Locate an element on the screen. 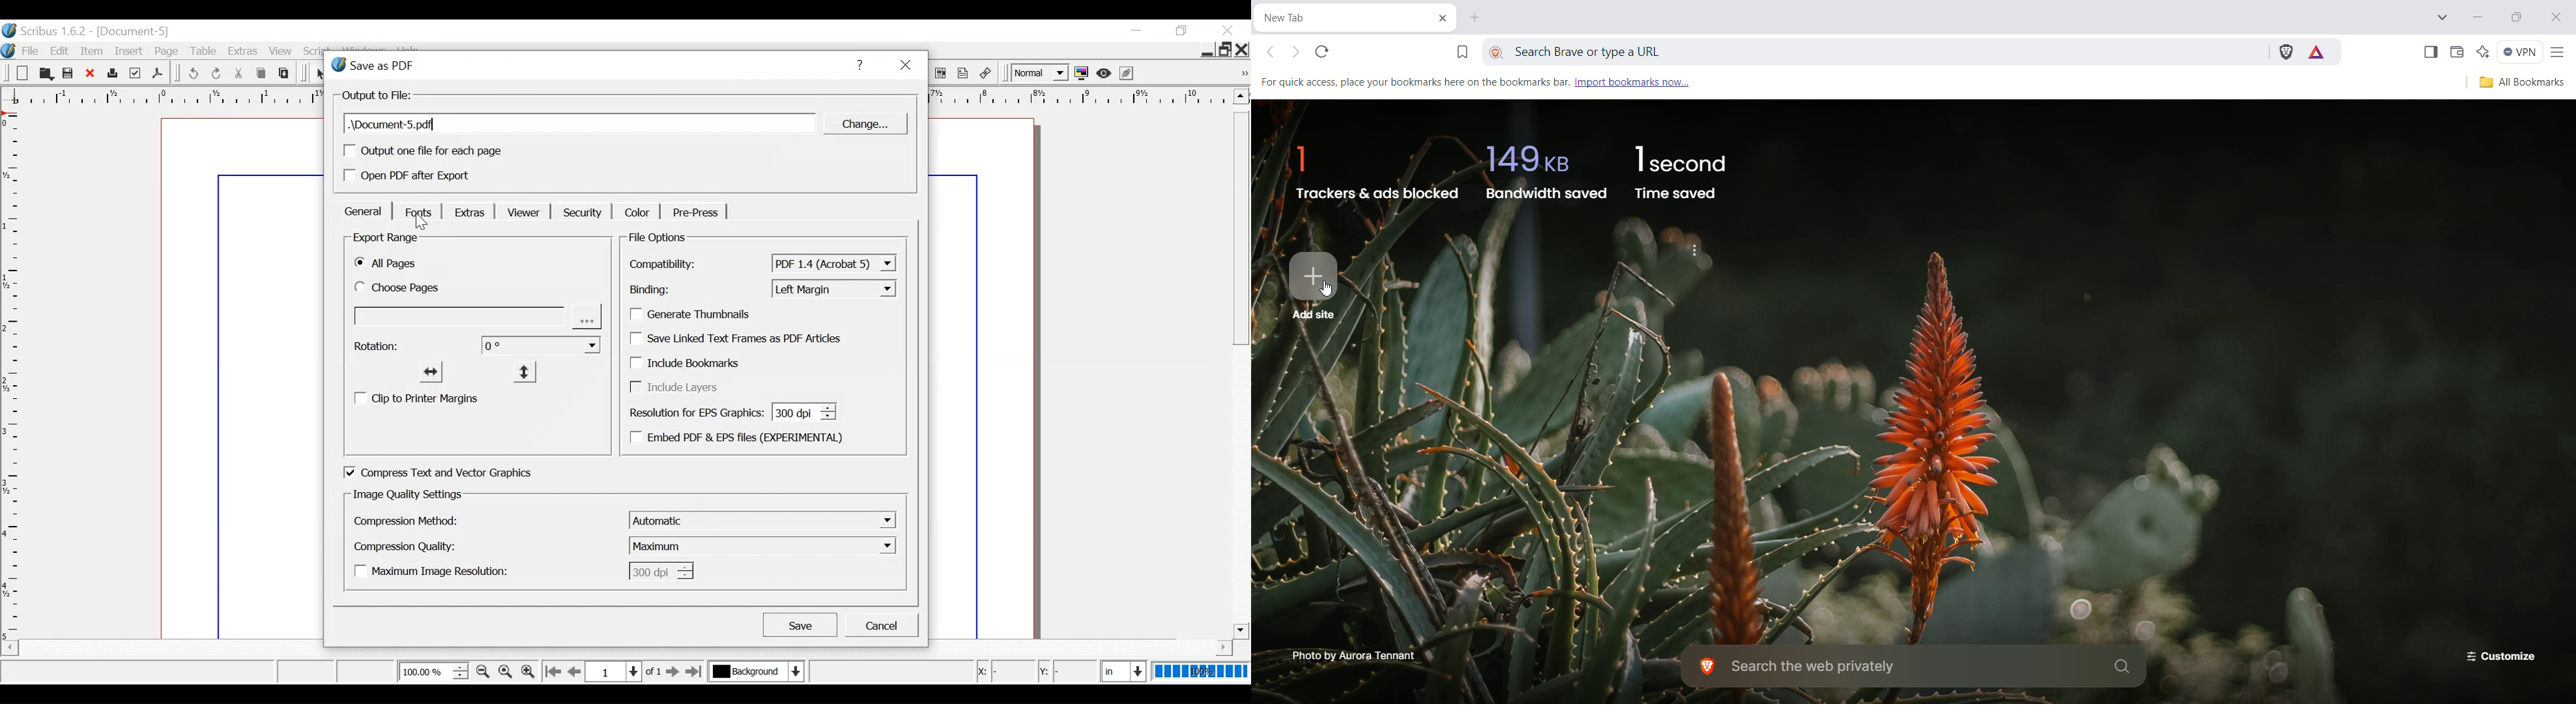  Cancel is located at coordinates (882, 625).